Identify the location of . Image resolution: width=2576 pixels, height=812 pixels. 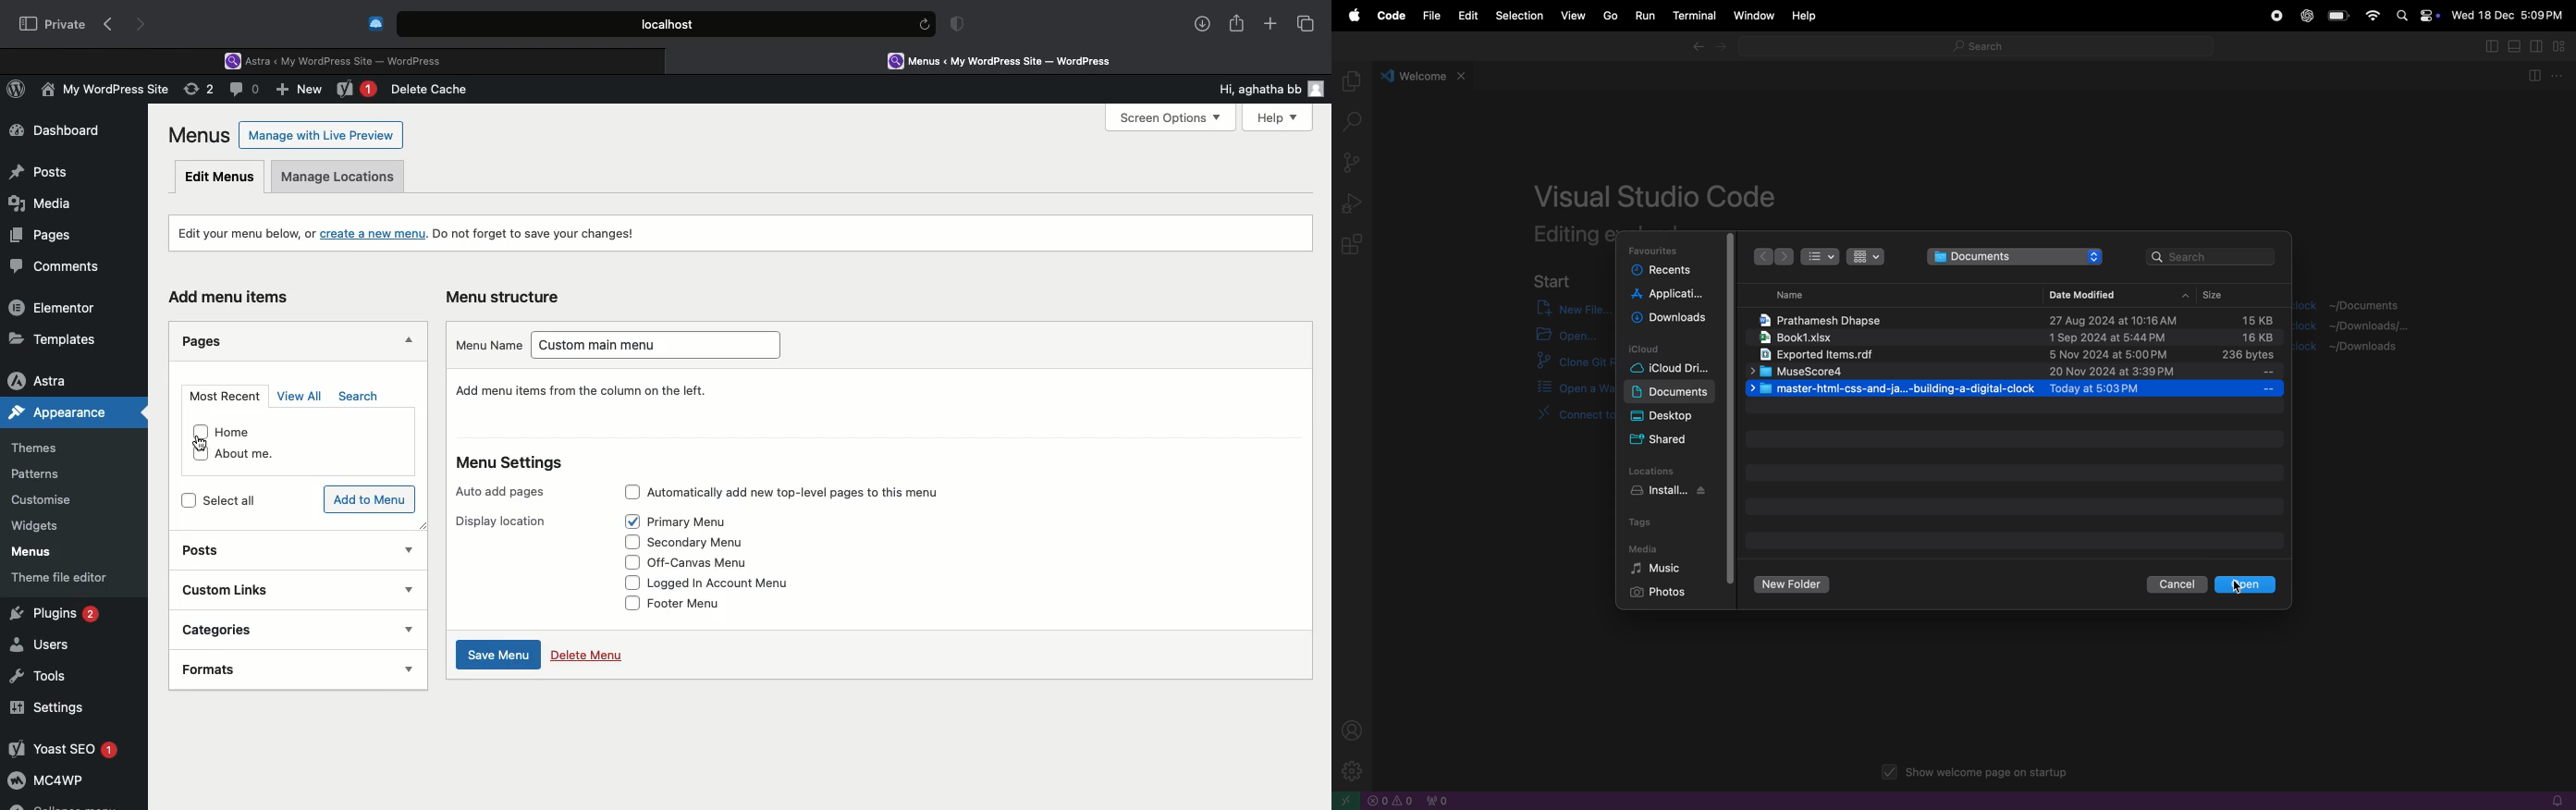
(2372, 14).